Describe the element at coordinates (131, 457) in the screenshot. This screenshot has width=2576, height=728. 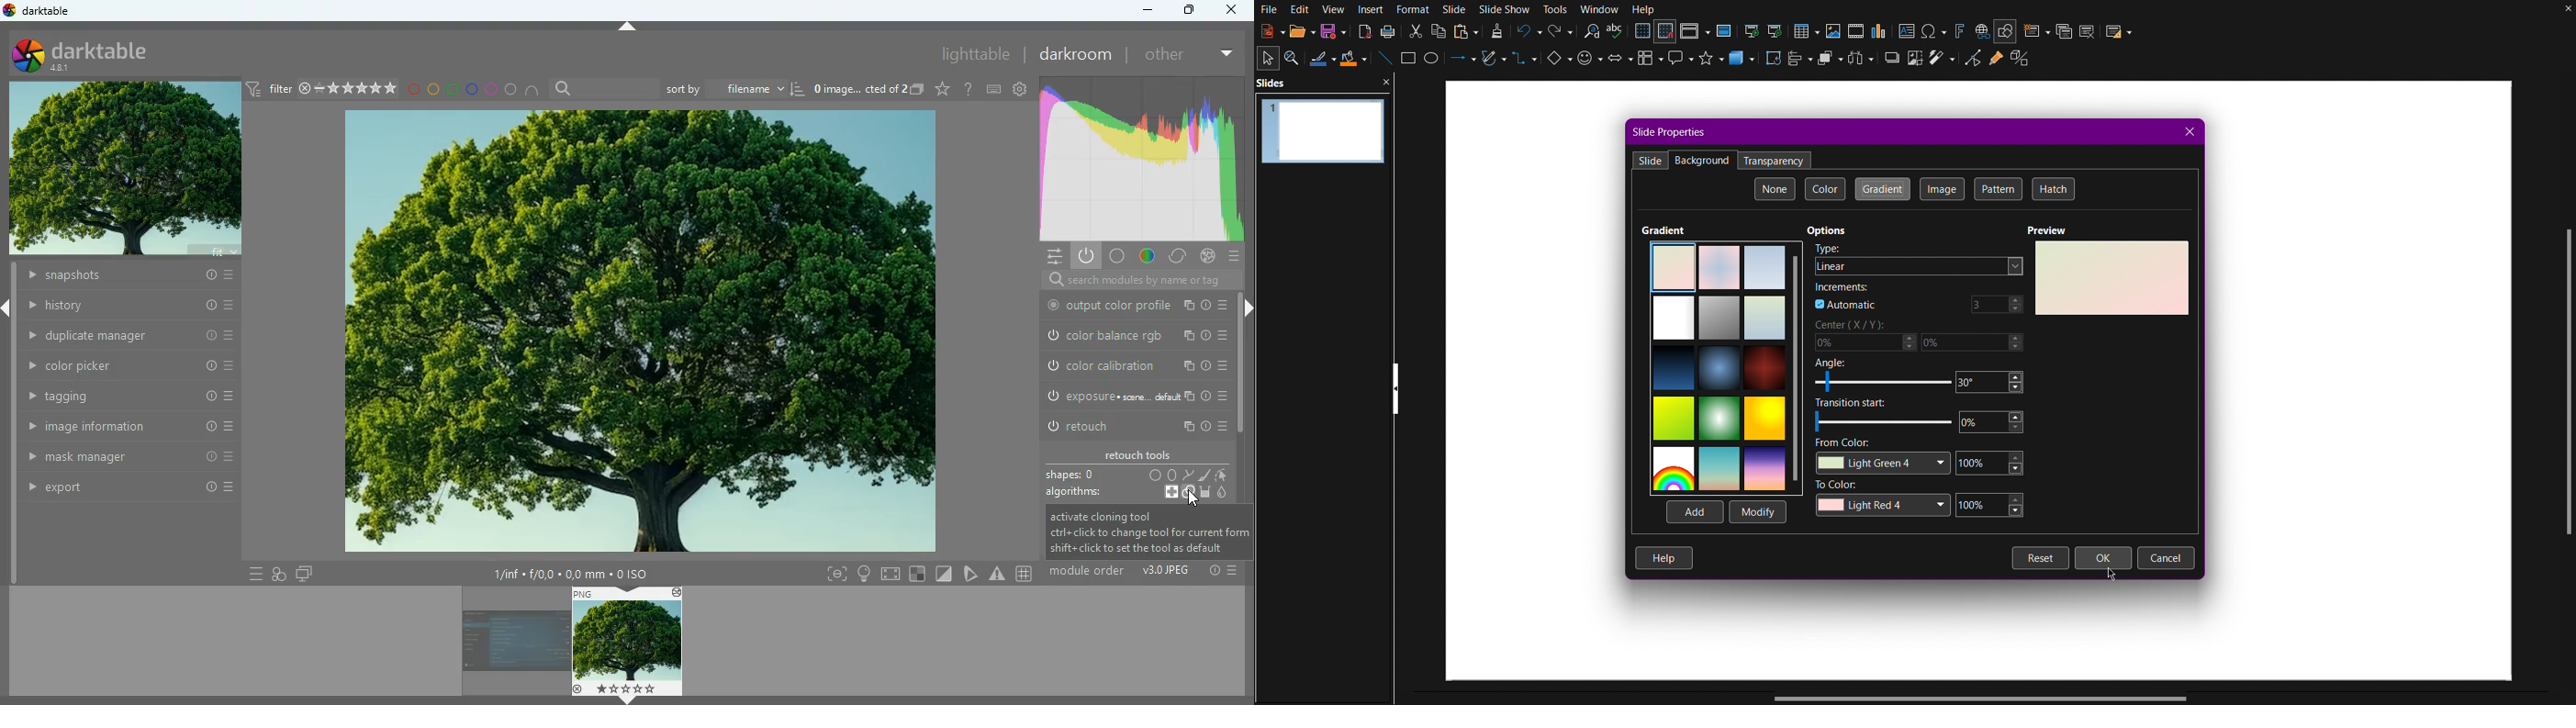
I see `mask manager` at that location.